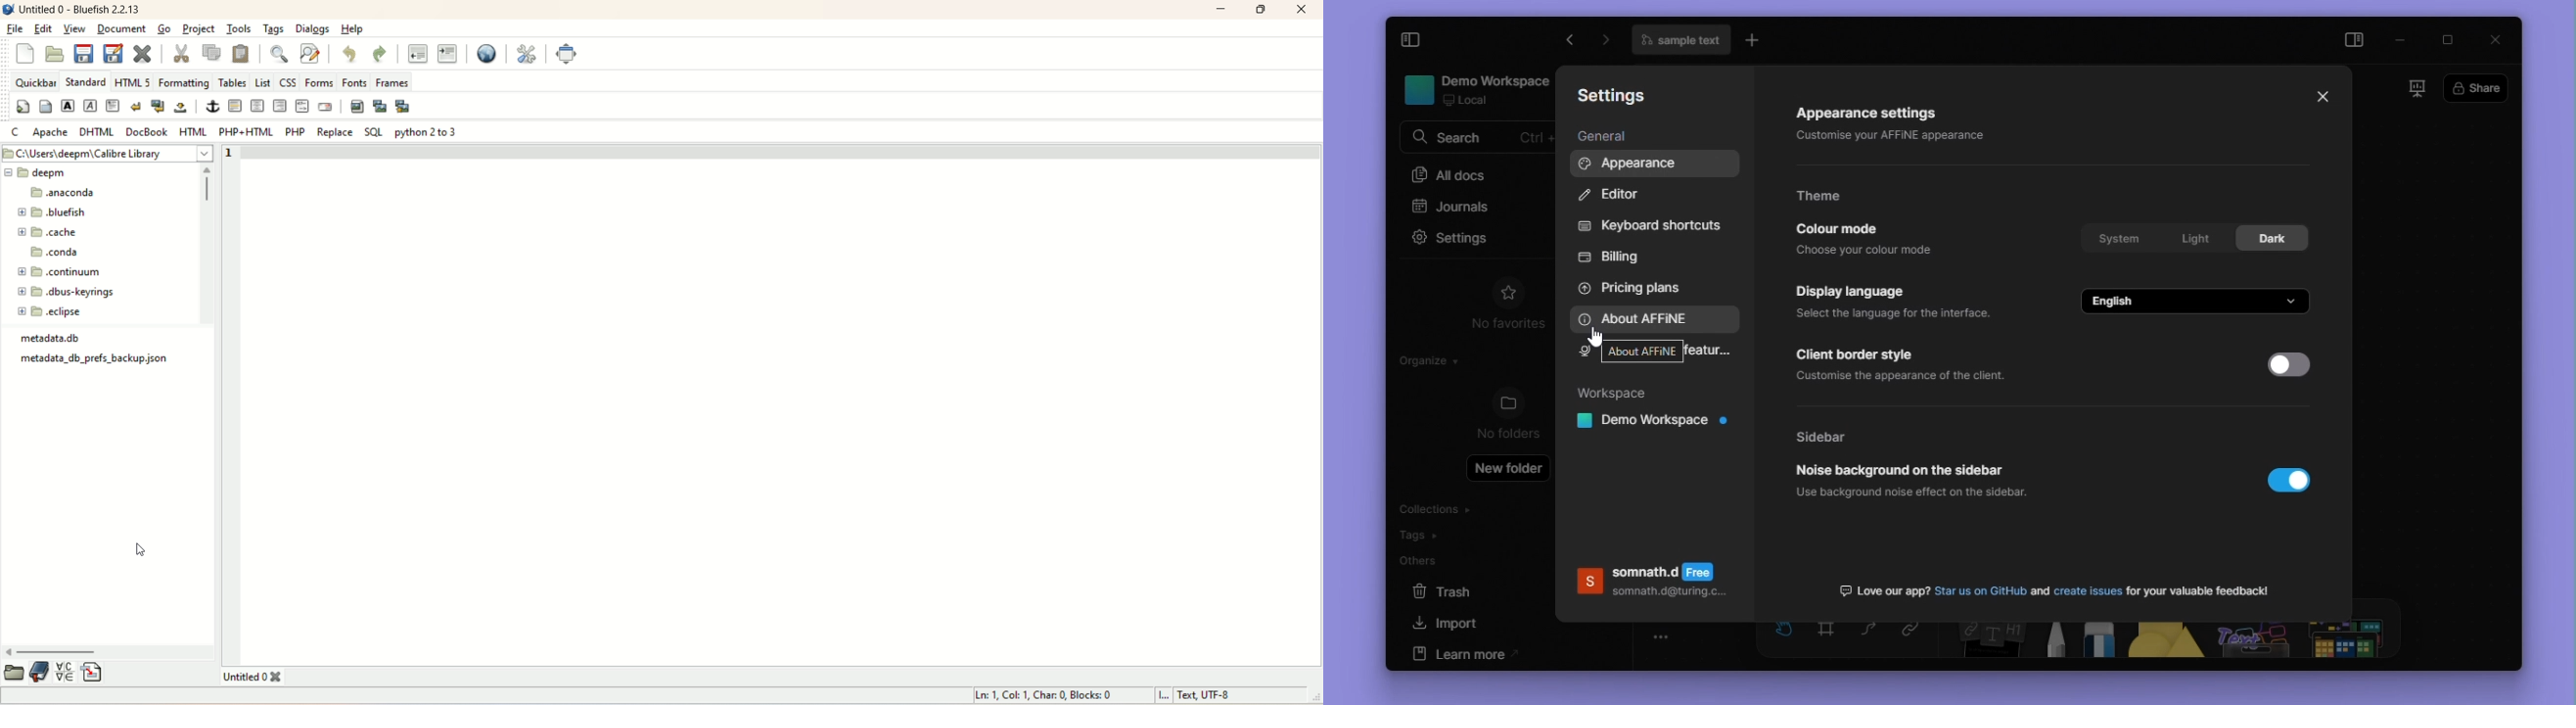  Describe the element at coordinates (232, 81) in the screenshot. I see `tables` at that location.